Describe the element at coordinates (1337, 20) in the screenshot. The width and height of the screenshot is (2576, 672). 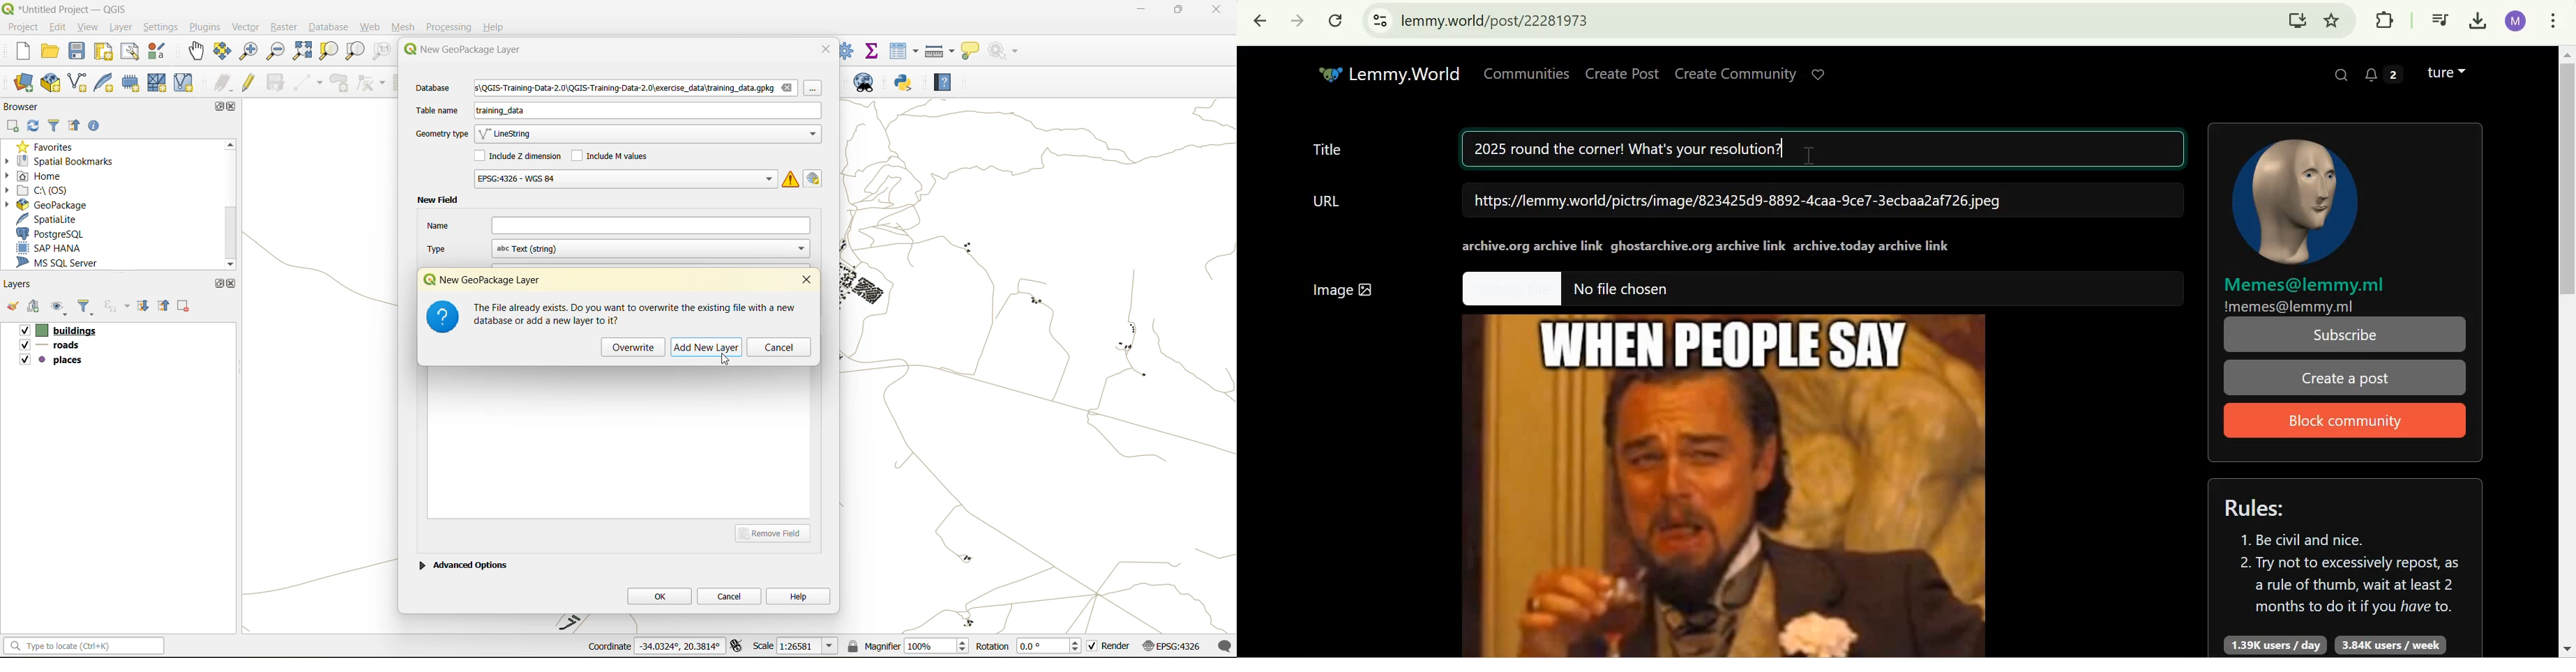
I see `Reload this page` at that location.